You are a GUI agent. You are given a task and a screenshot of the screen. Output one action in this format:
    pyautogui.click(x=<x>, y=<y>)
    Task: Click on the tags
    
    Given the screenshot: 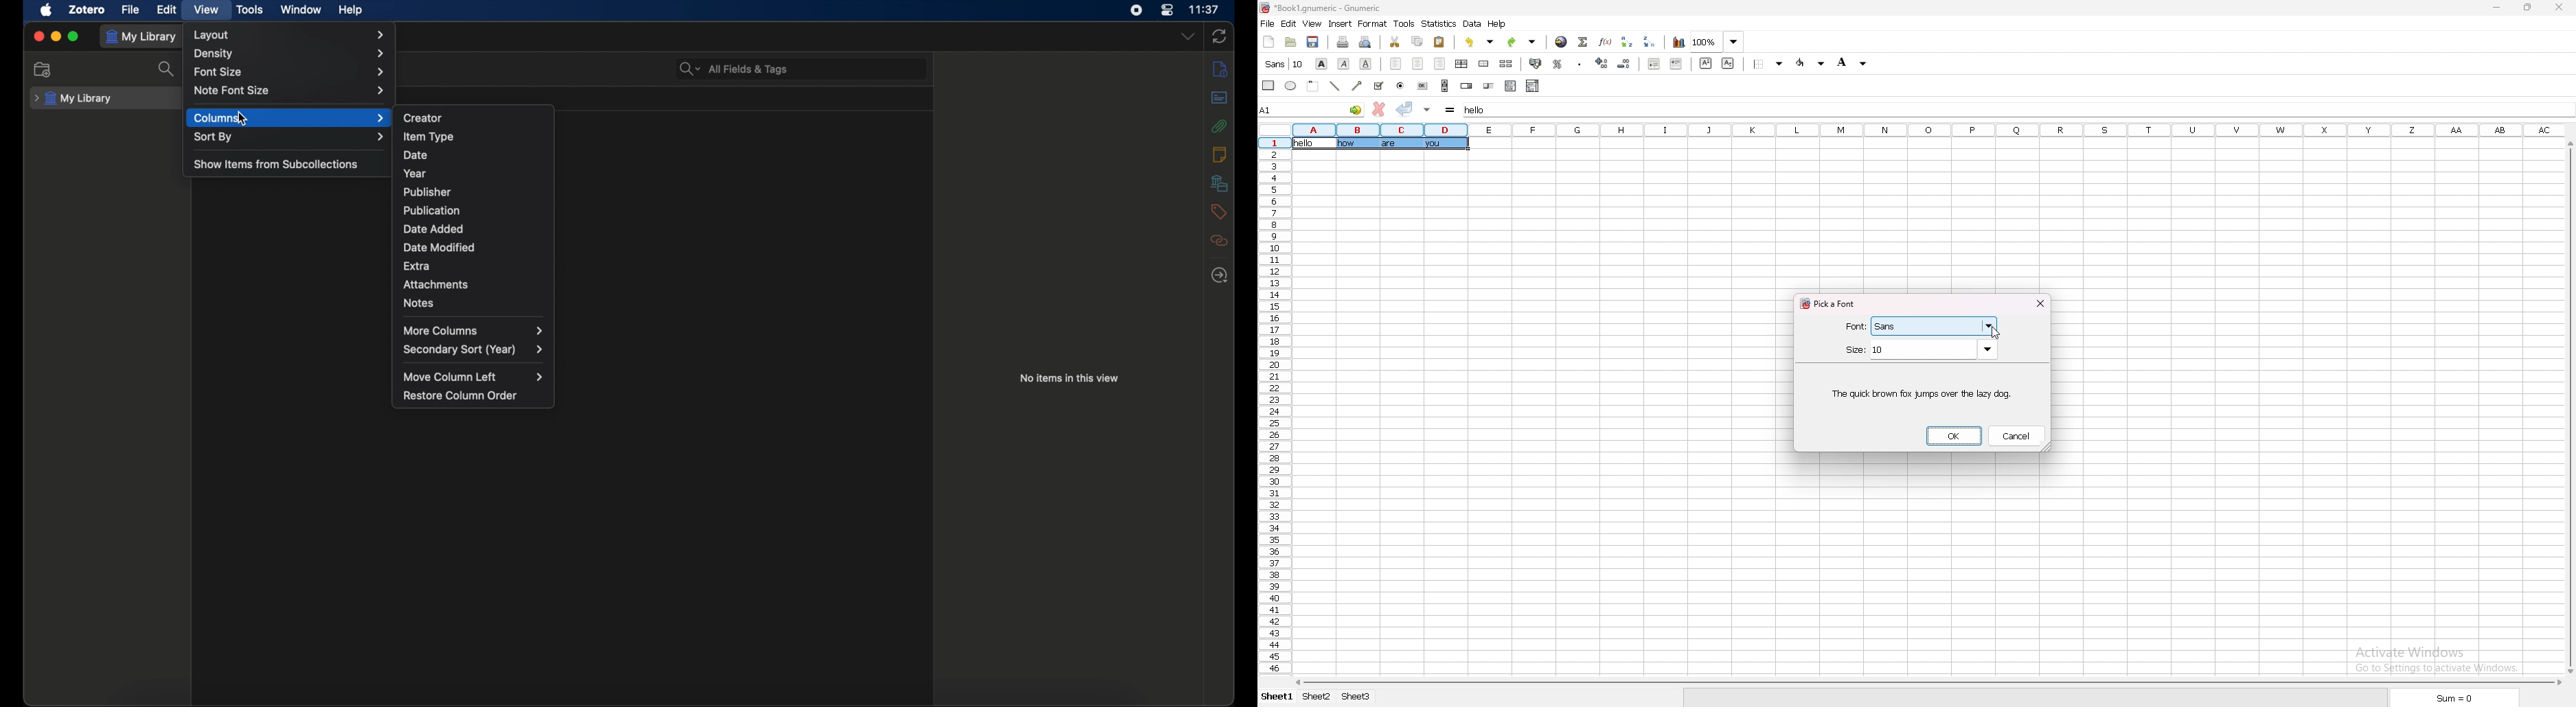 What is the action you would take?
    pyautogui.click(x=1219, y=211)
    